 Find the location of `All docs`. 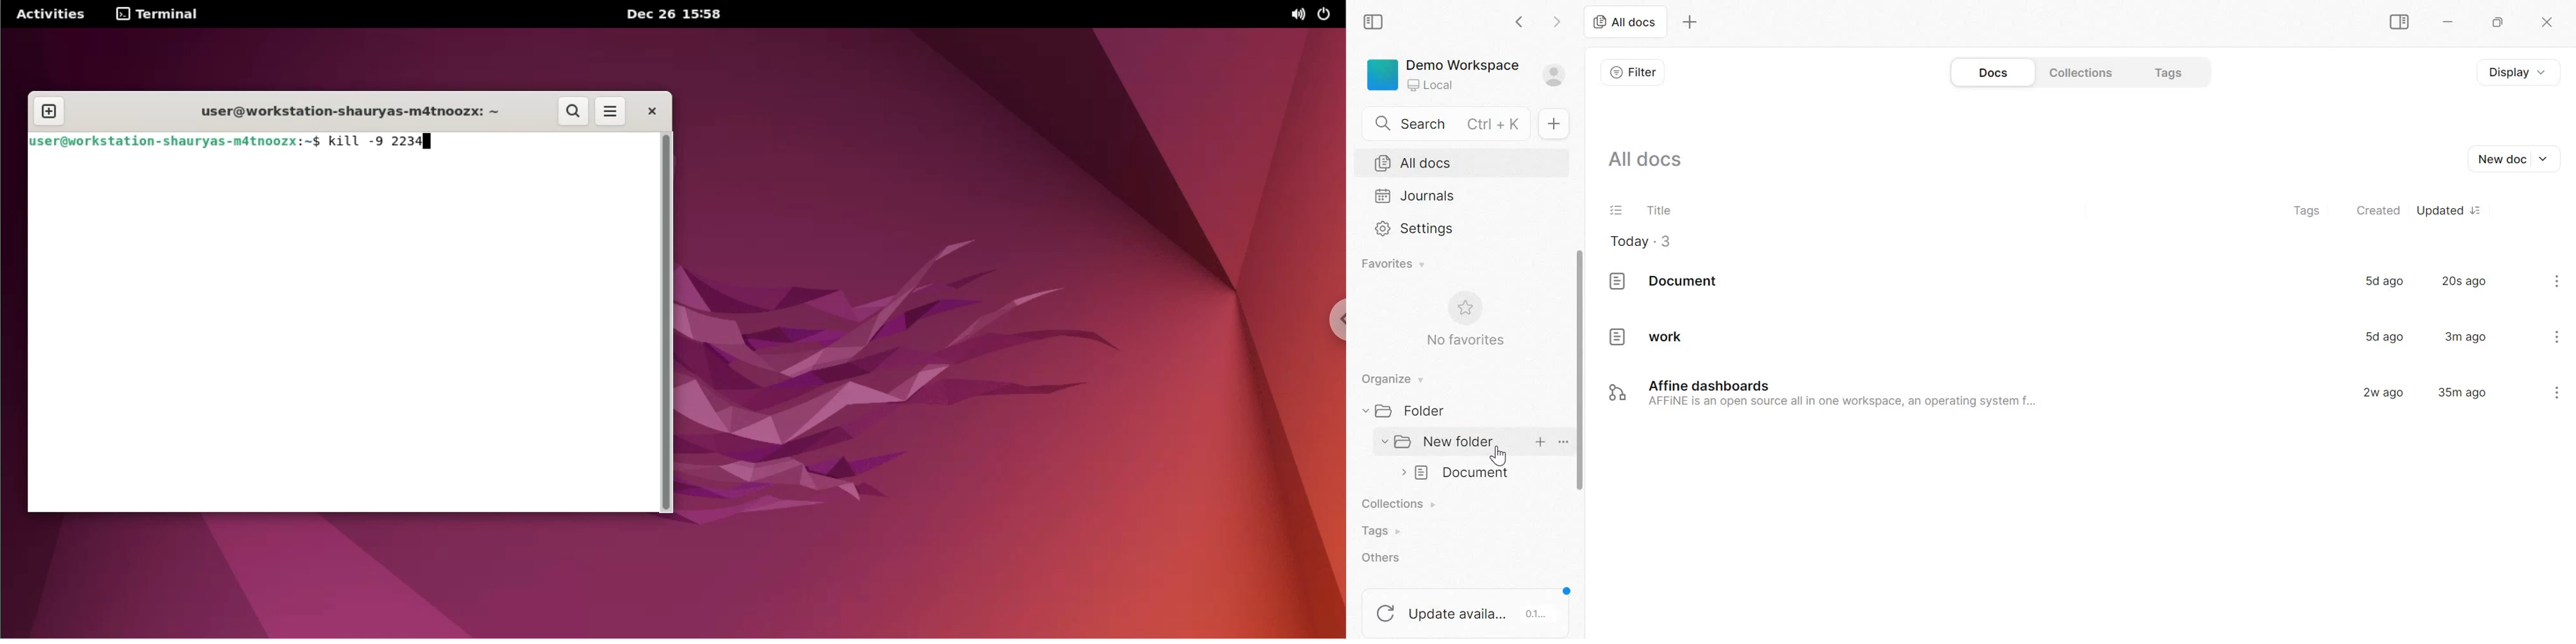

All docs is located at coordinates (1647, 159).